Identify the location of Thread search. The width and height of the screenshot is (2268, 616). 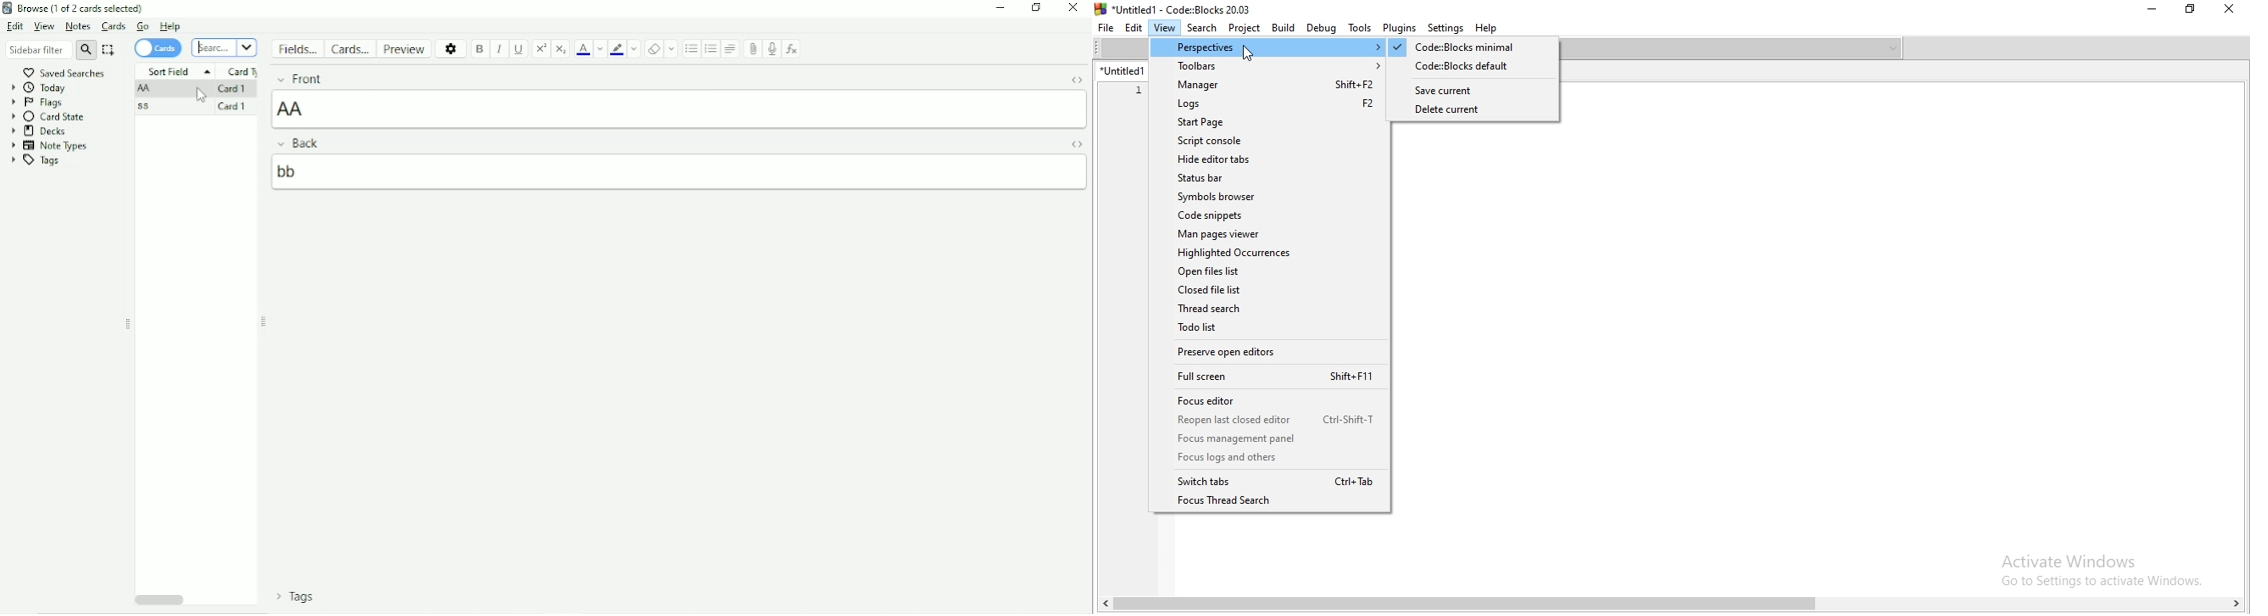
(1273, 308).